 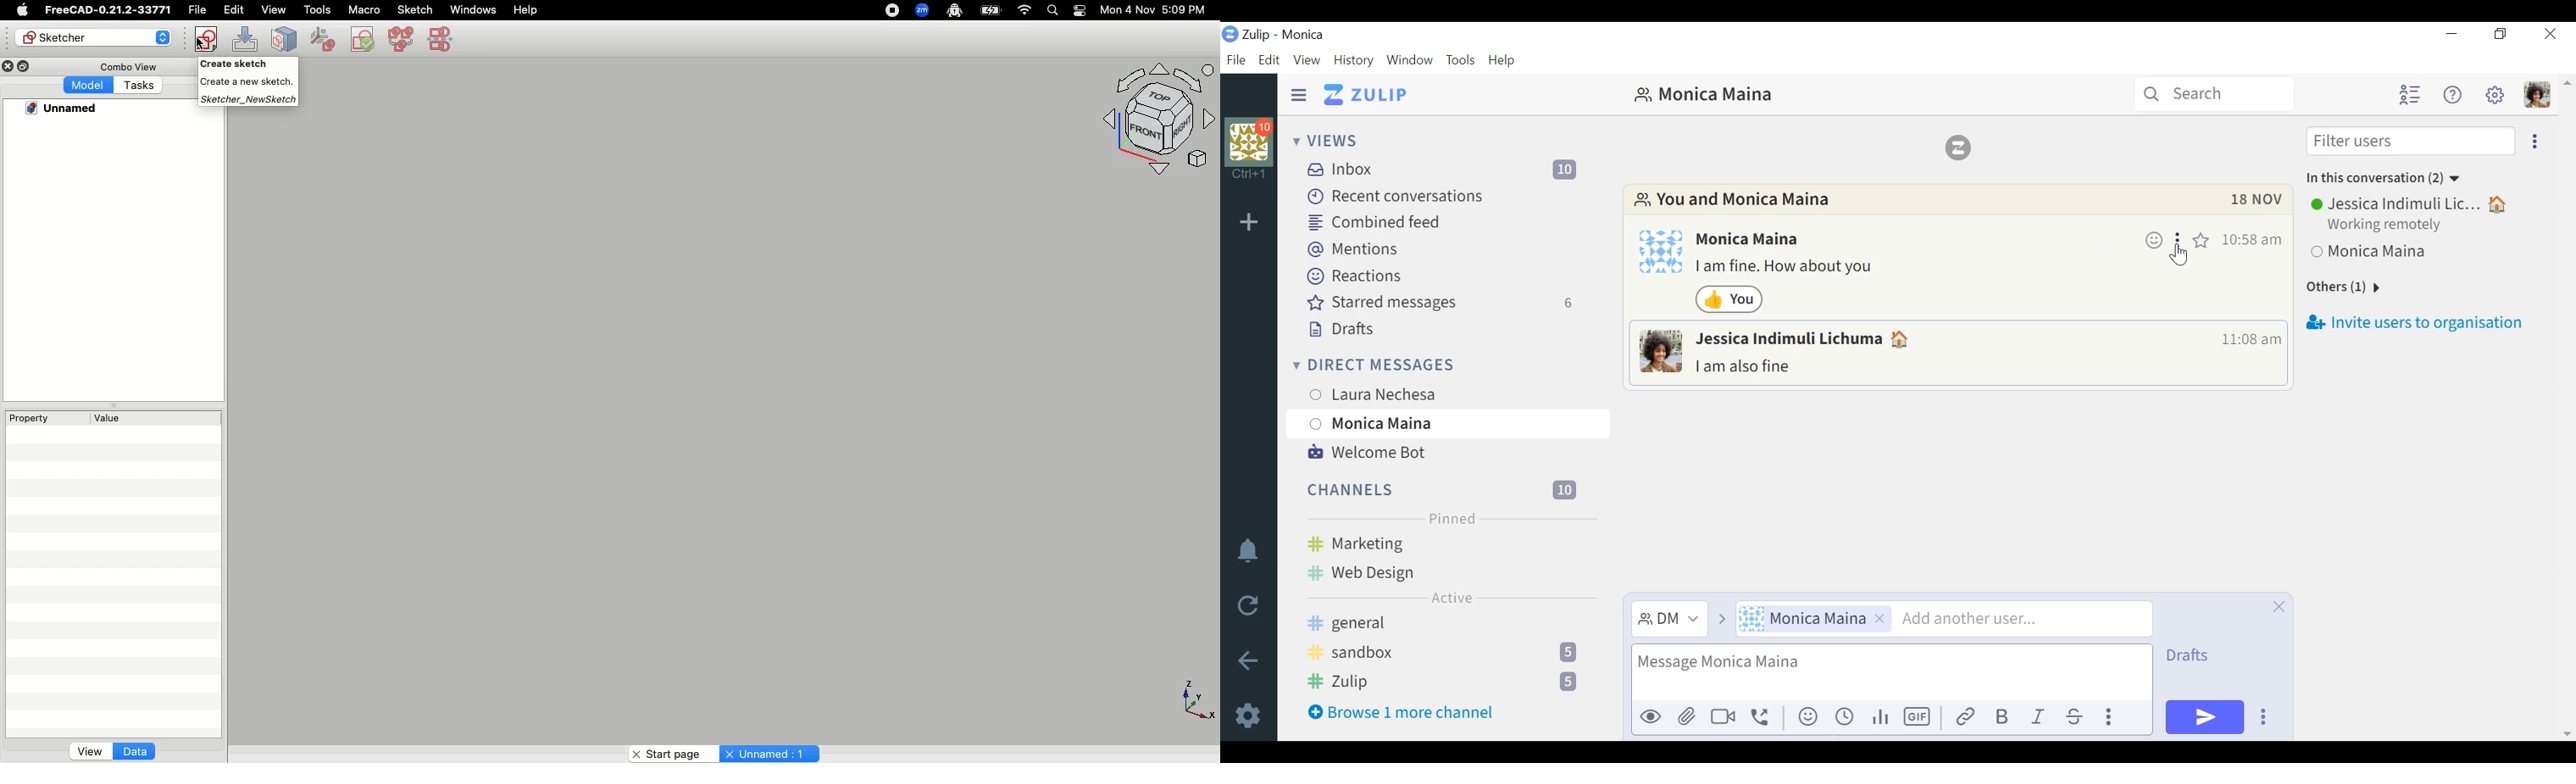 What do you see at coordinates (25, 66) in the screenshot?
I see `Copy` at bounding box center [25, 66].